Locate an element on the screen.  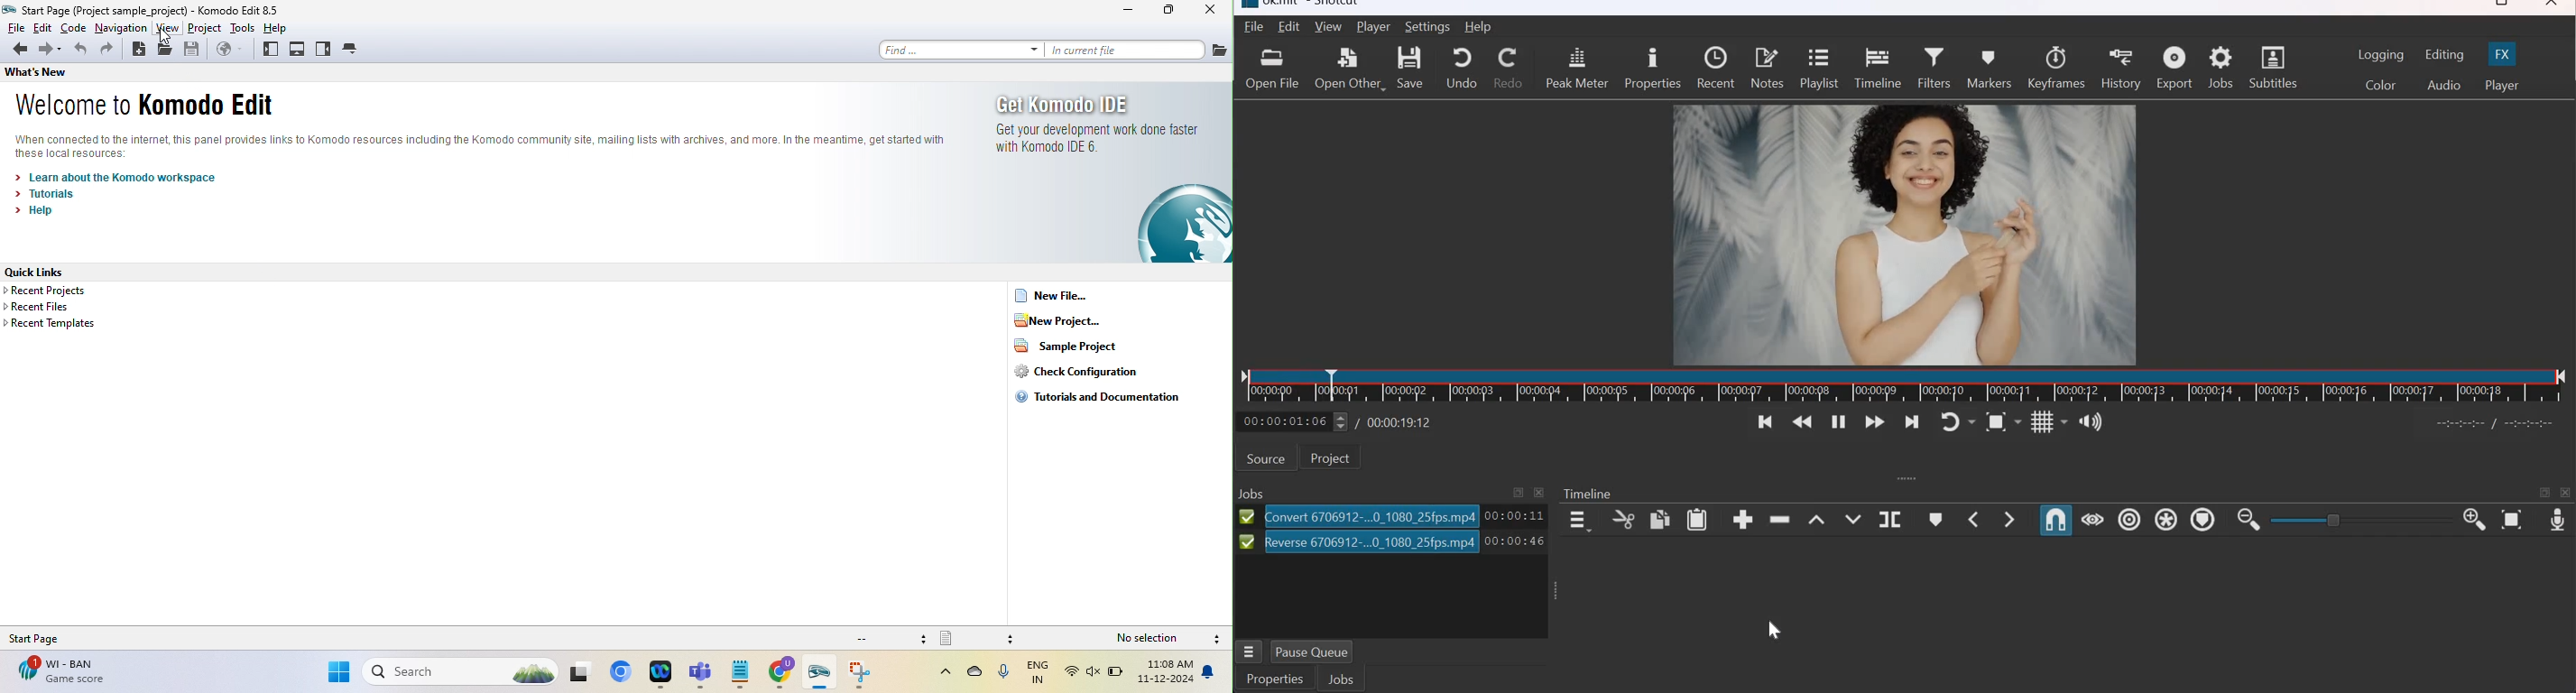
cursor is located at coordinates (1777, 629).